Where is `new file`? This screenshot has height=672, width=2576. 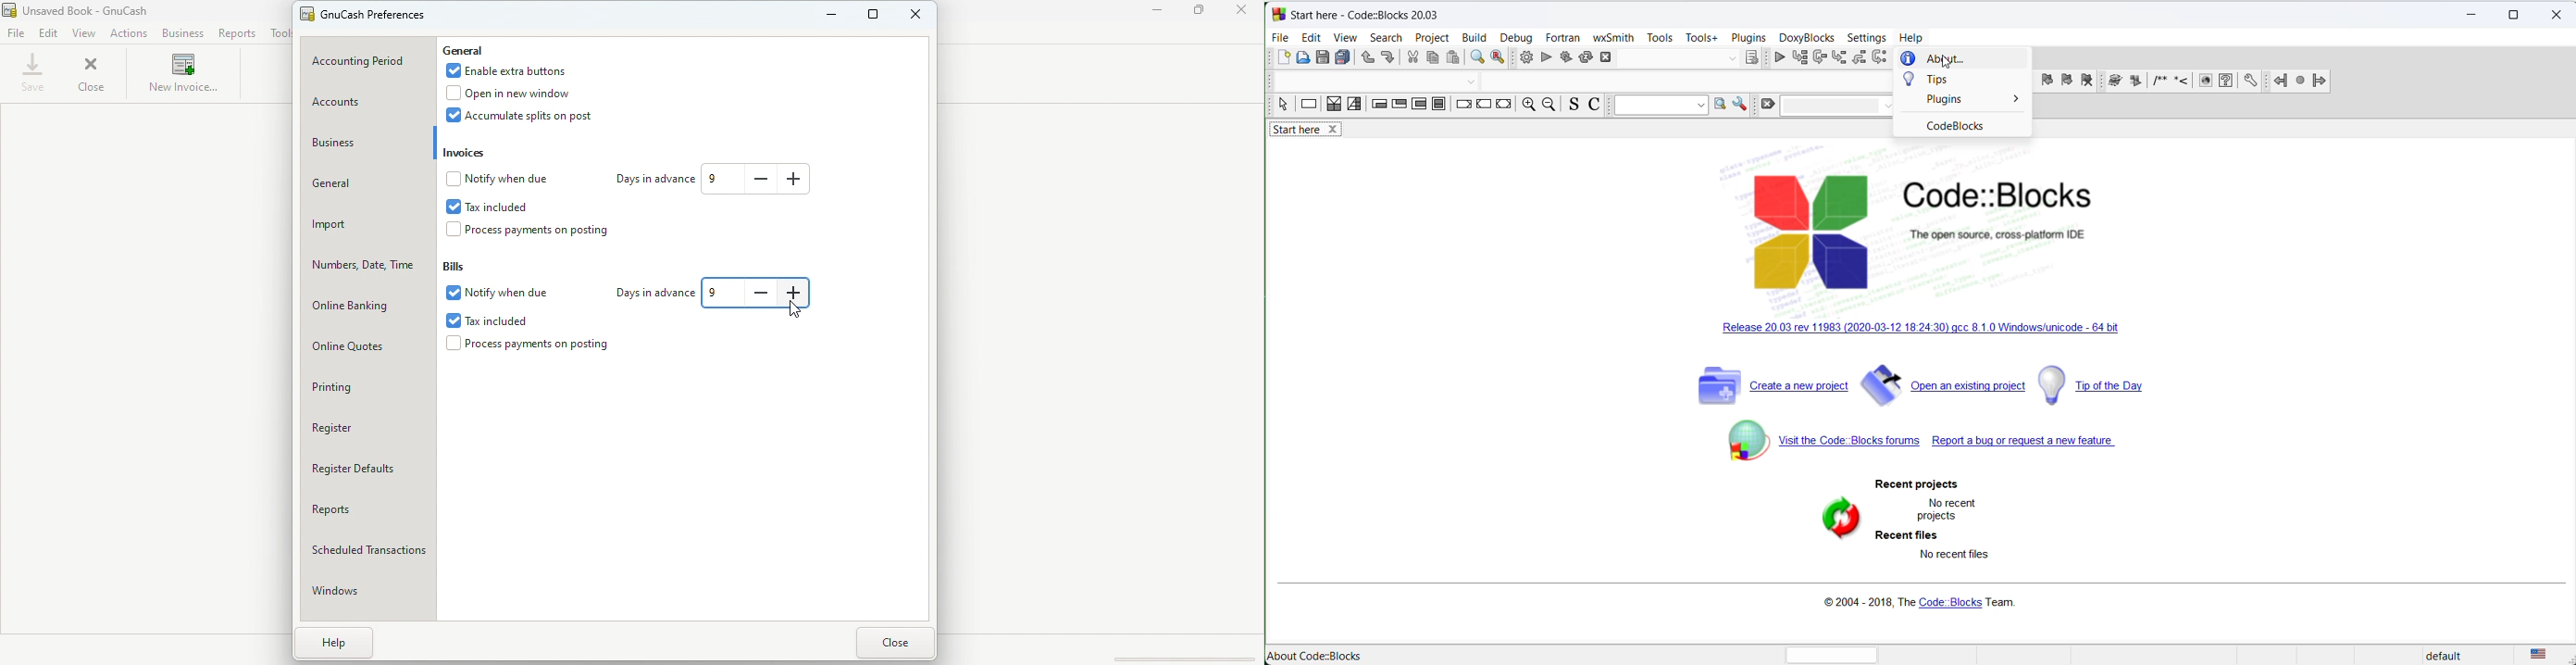 new file is located at coordinates (1282, 58).